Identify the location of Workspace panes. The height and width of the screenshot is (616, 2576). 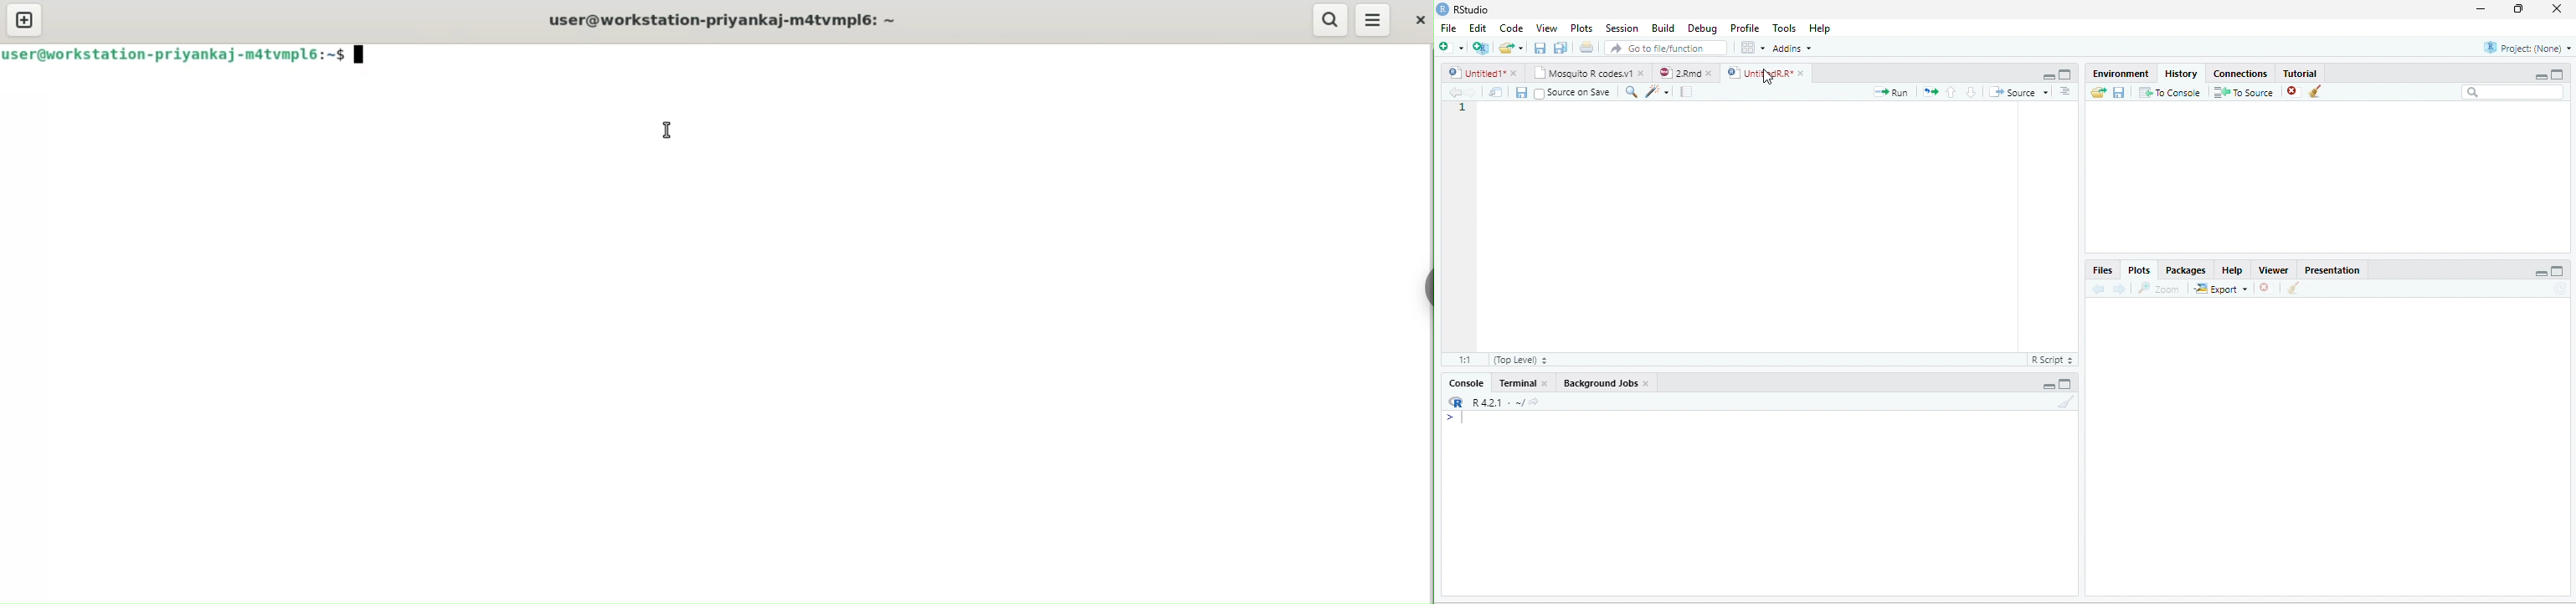
(1751, 47).